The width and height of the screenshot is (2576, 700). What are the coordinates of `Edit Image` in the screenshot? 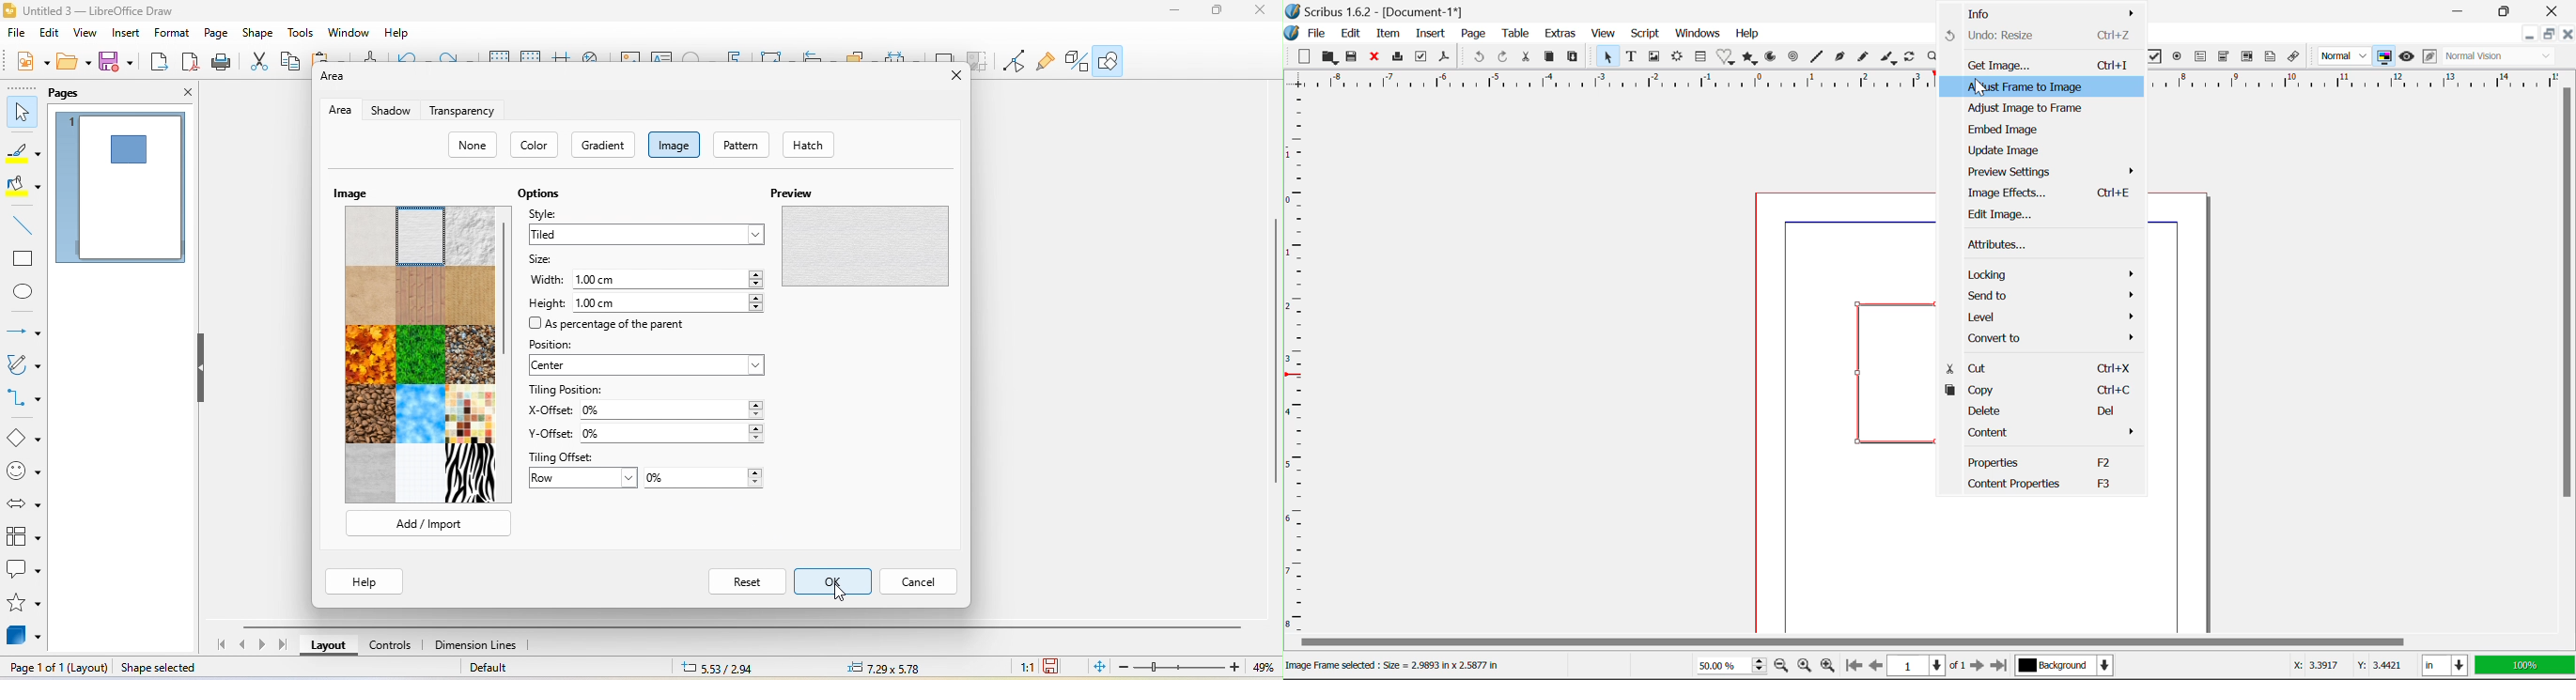 It's located at (2036, 214).